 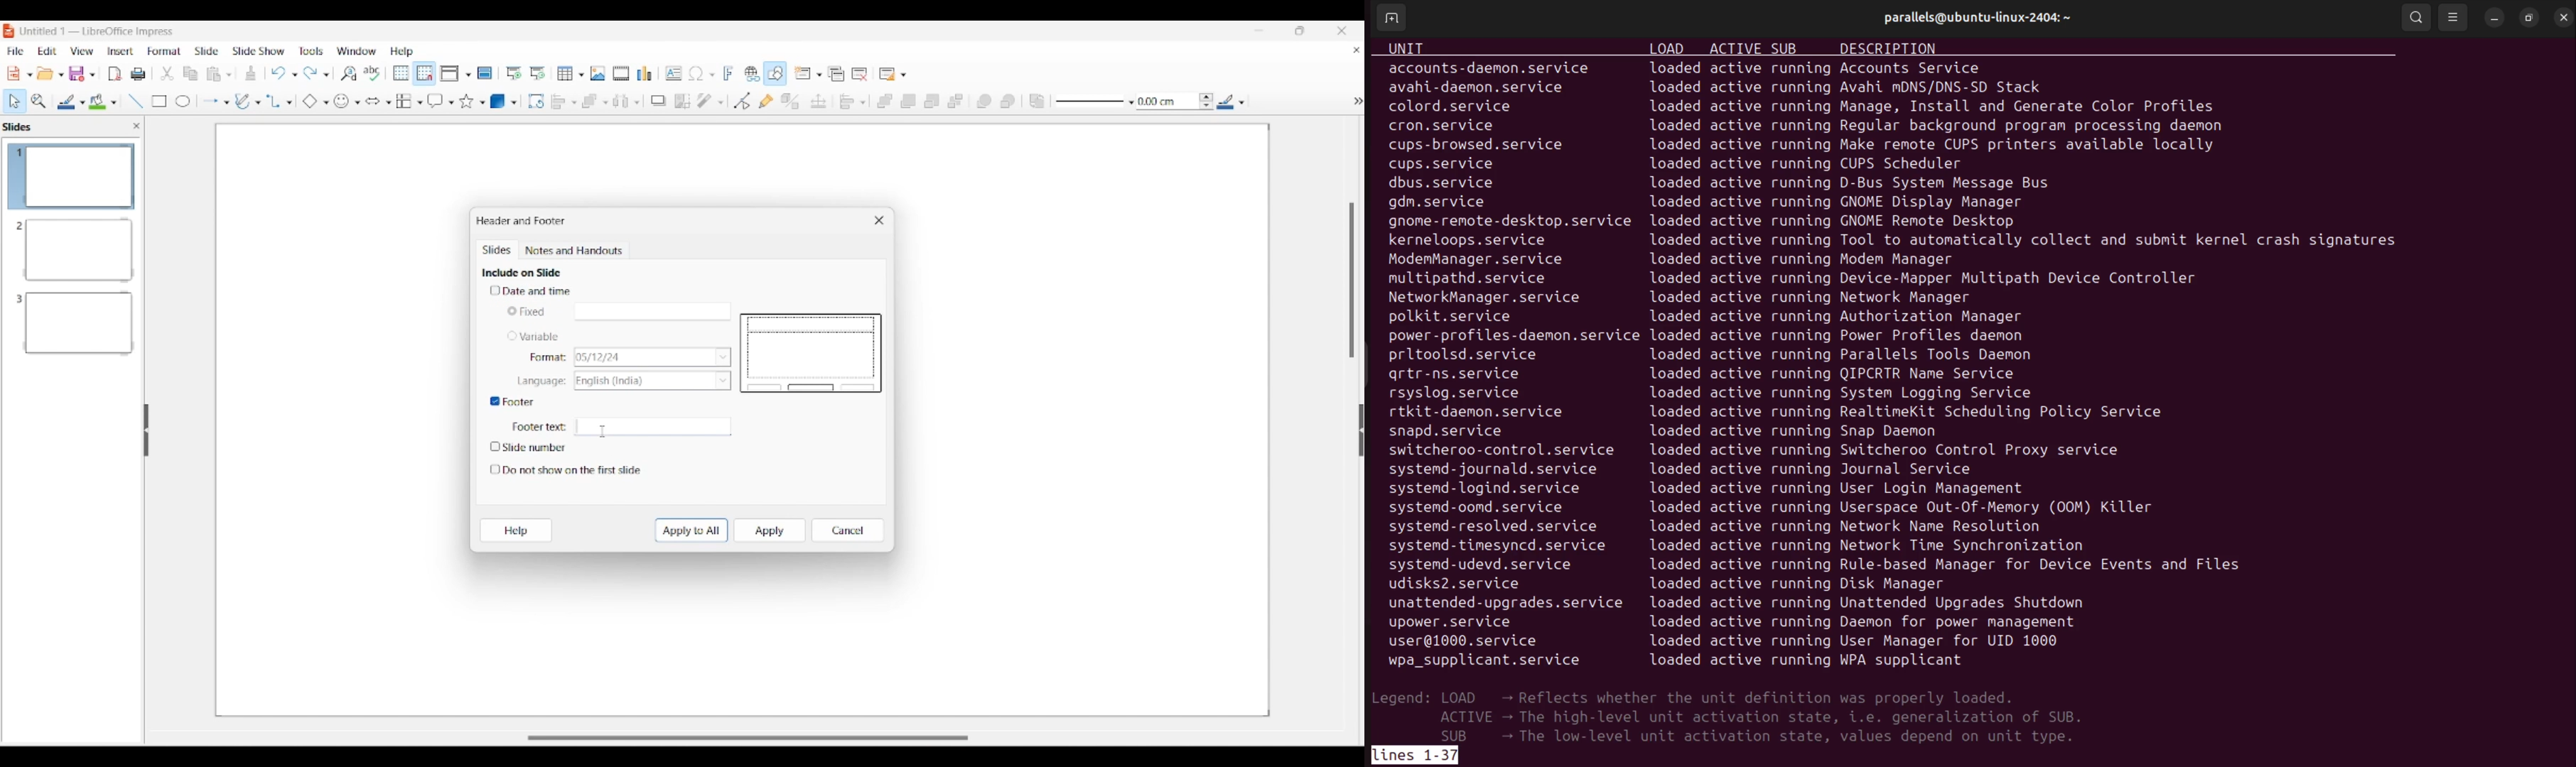 What do you see at coordinates (1393, 753) in the screenshot?
I see `lines 1/37` at bounding box center [1393, 753].